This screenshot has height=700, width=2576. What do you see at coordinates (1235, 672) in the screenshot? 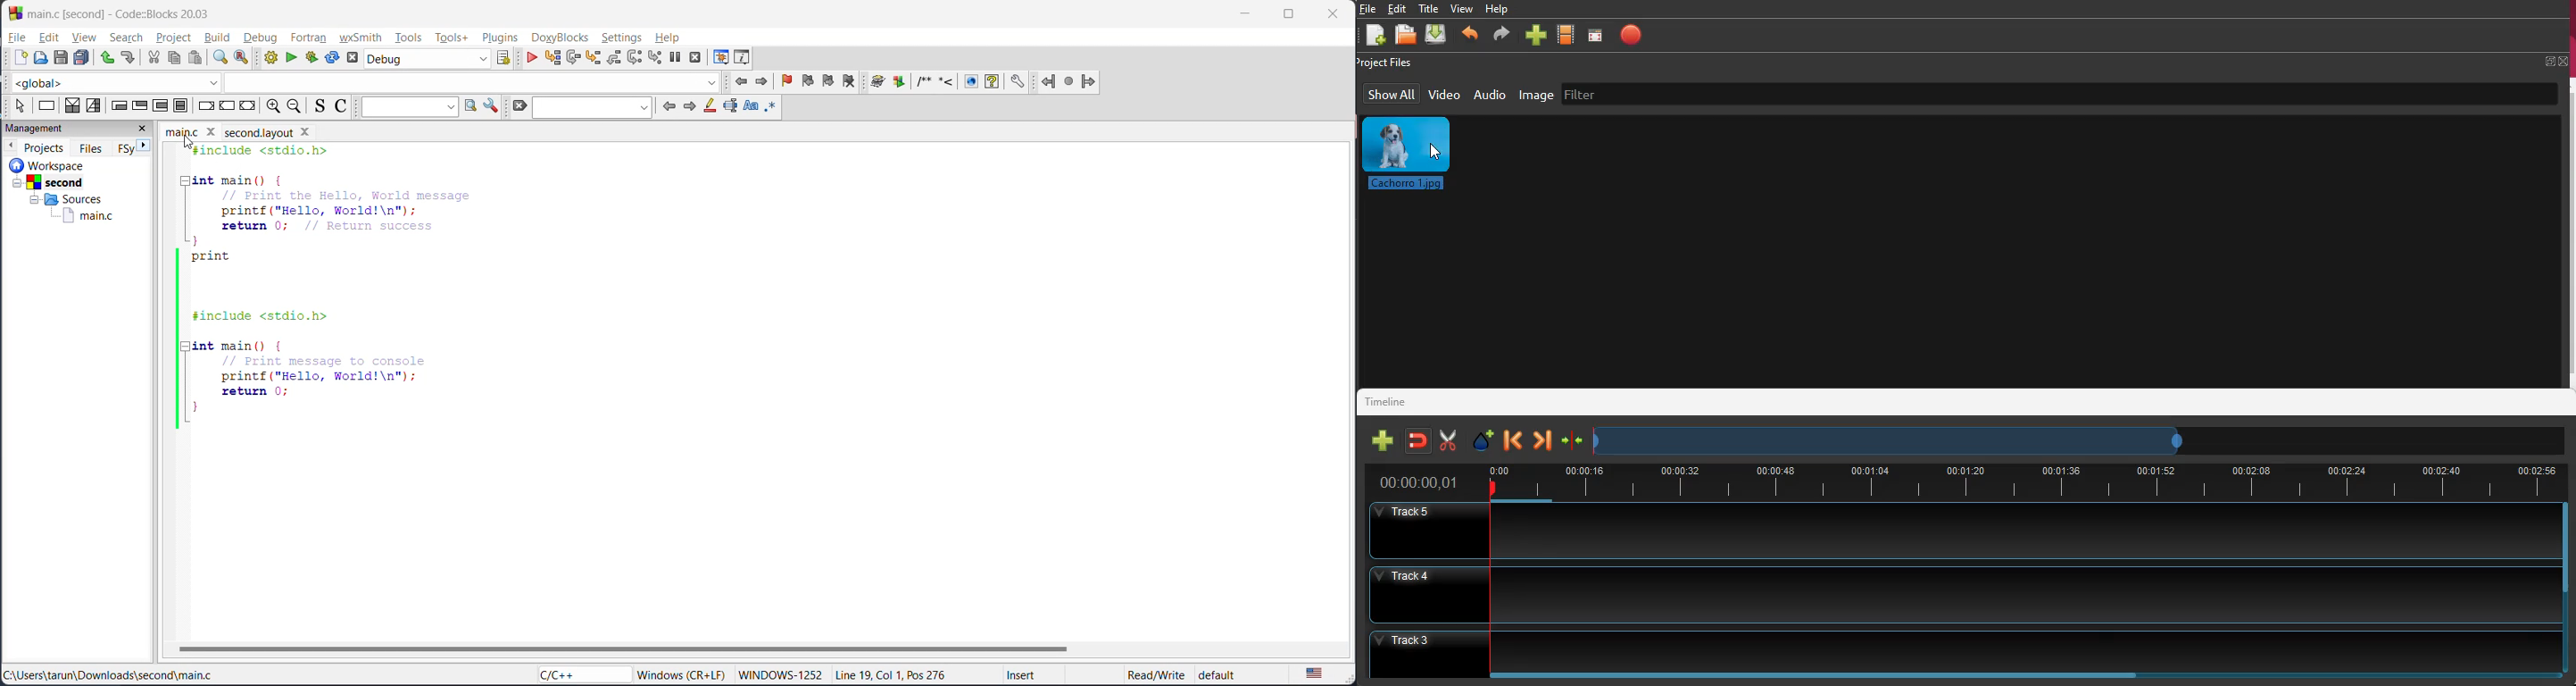
I see `default` at bounding box center [1235, 672].